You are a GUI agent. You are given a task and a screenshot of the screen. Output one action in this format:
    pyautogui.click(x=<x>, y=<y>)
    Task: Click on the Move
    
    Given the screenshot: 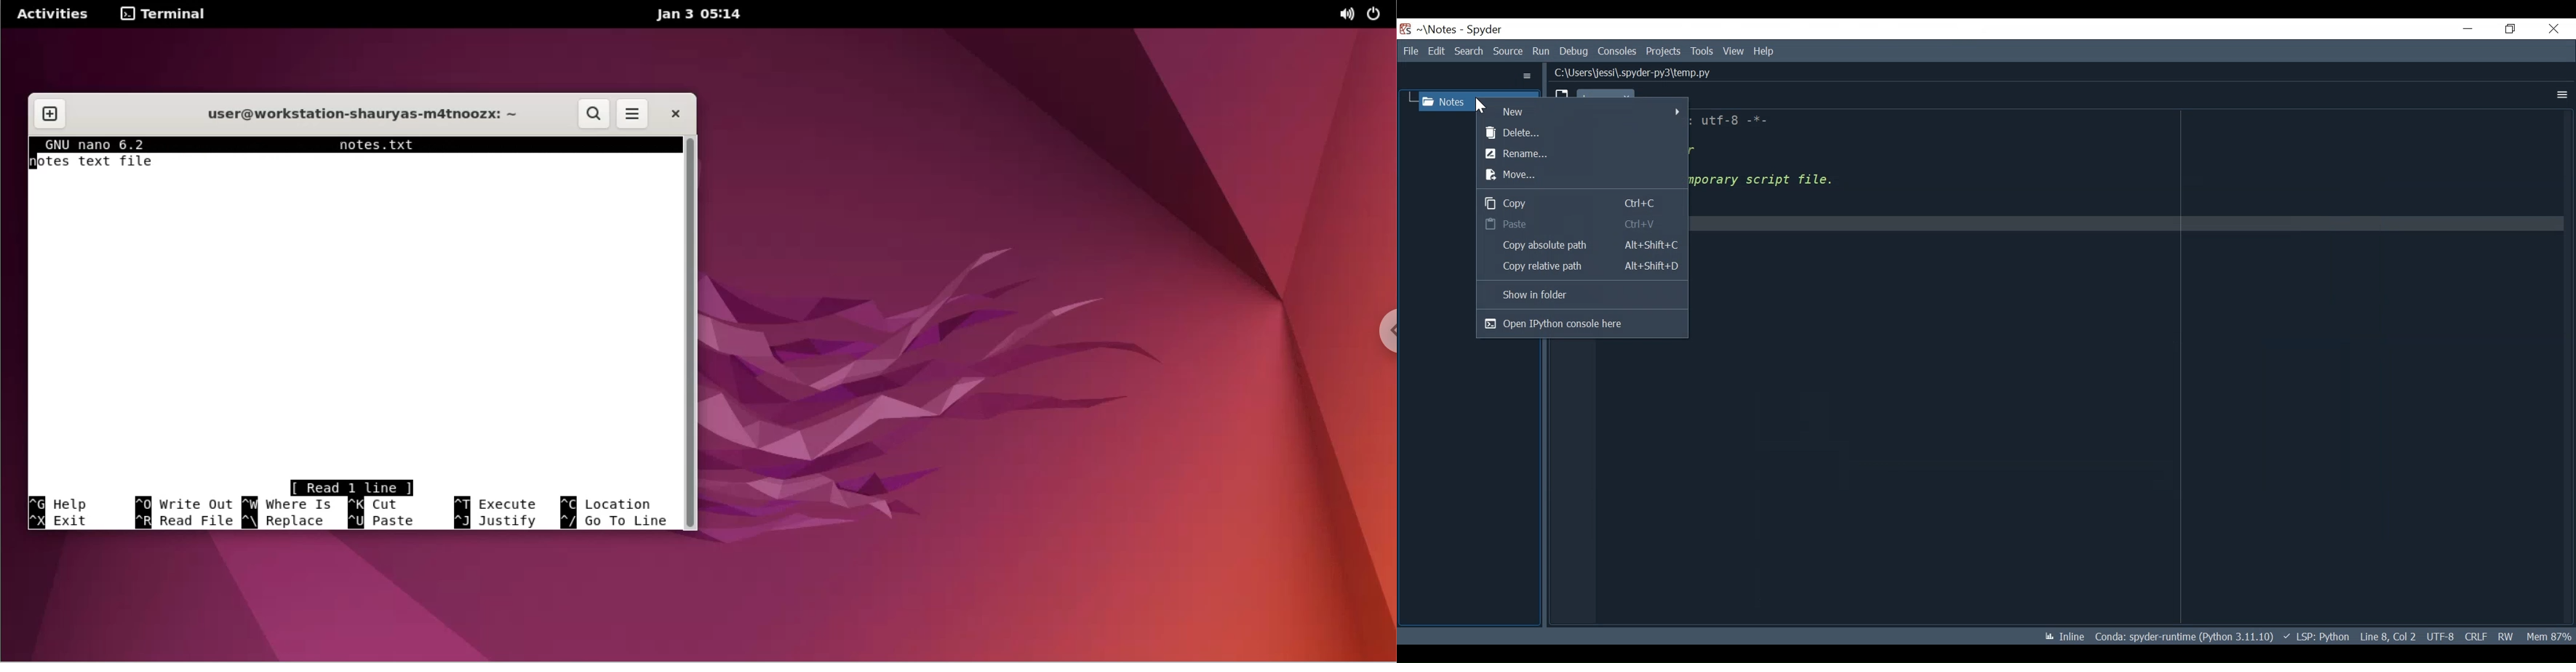 What is the action you would take?
    pyautogui.click(x=1580, y=176)
    